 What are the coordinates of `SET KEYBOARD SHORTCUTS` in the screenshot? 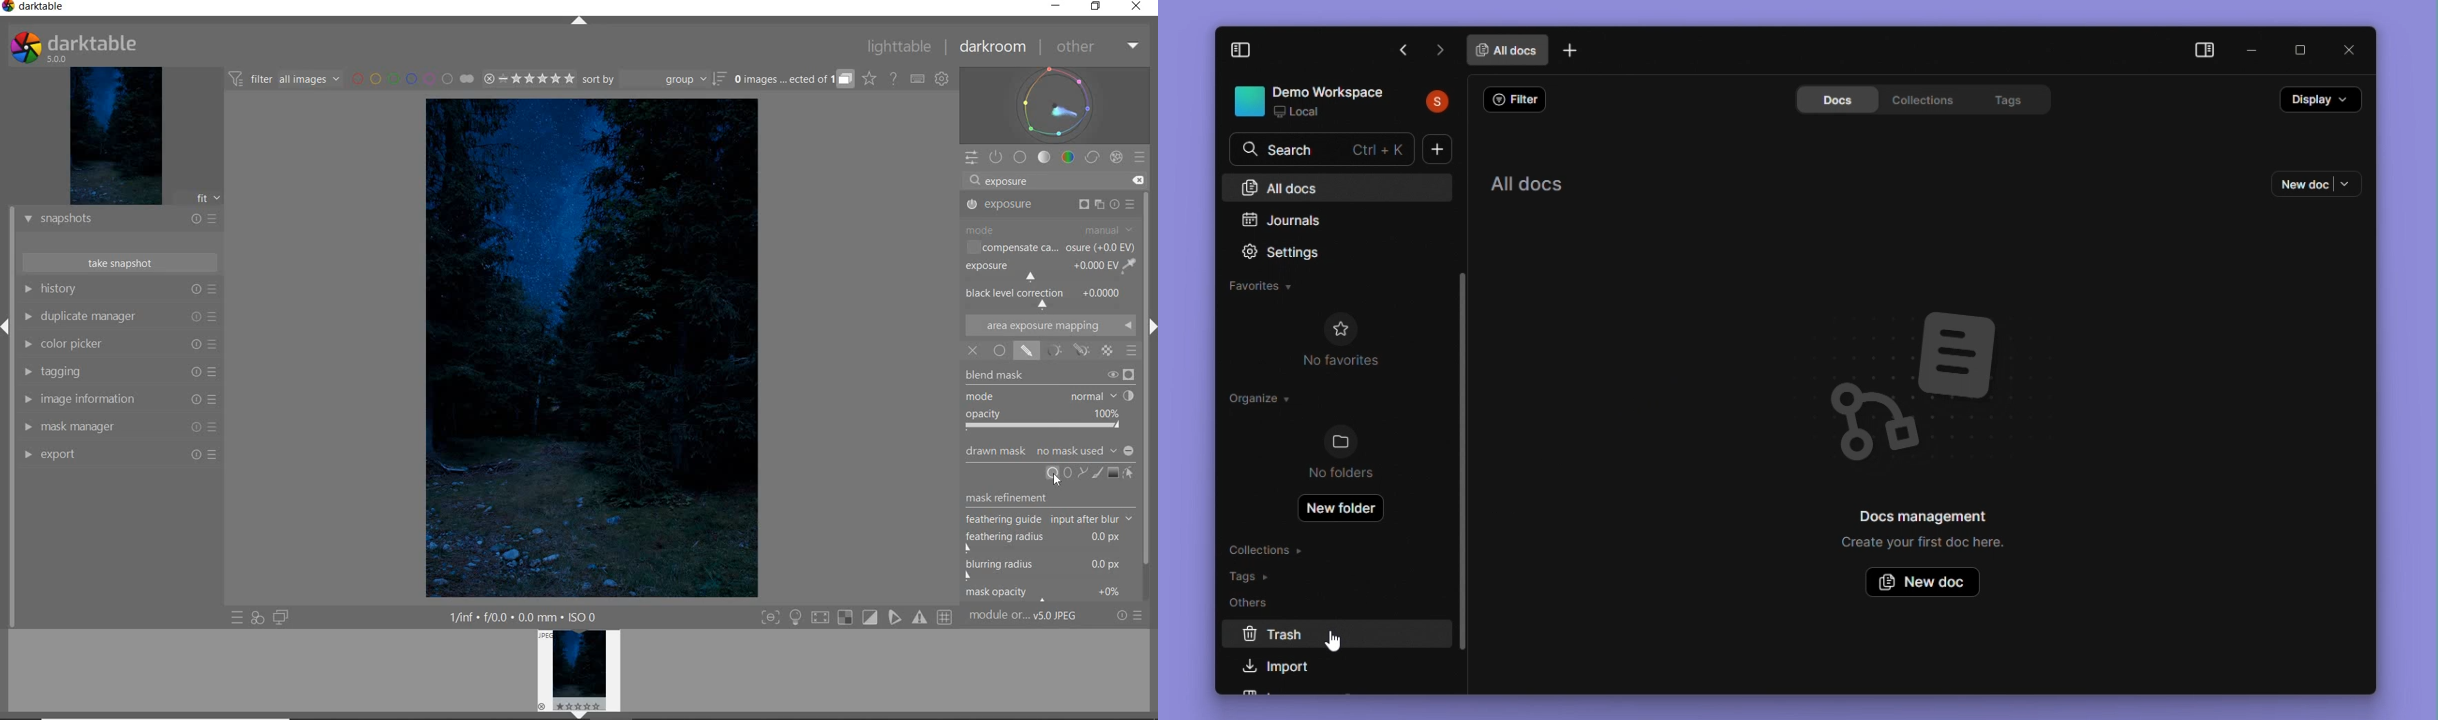 It's located at (918, 79).